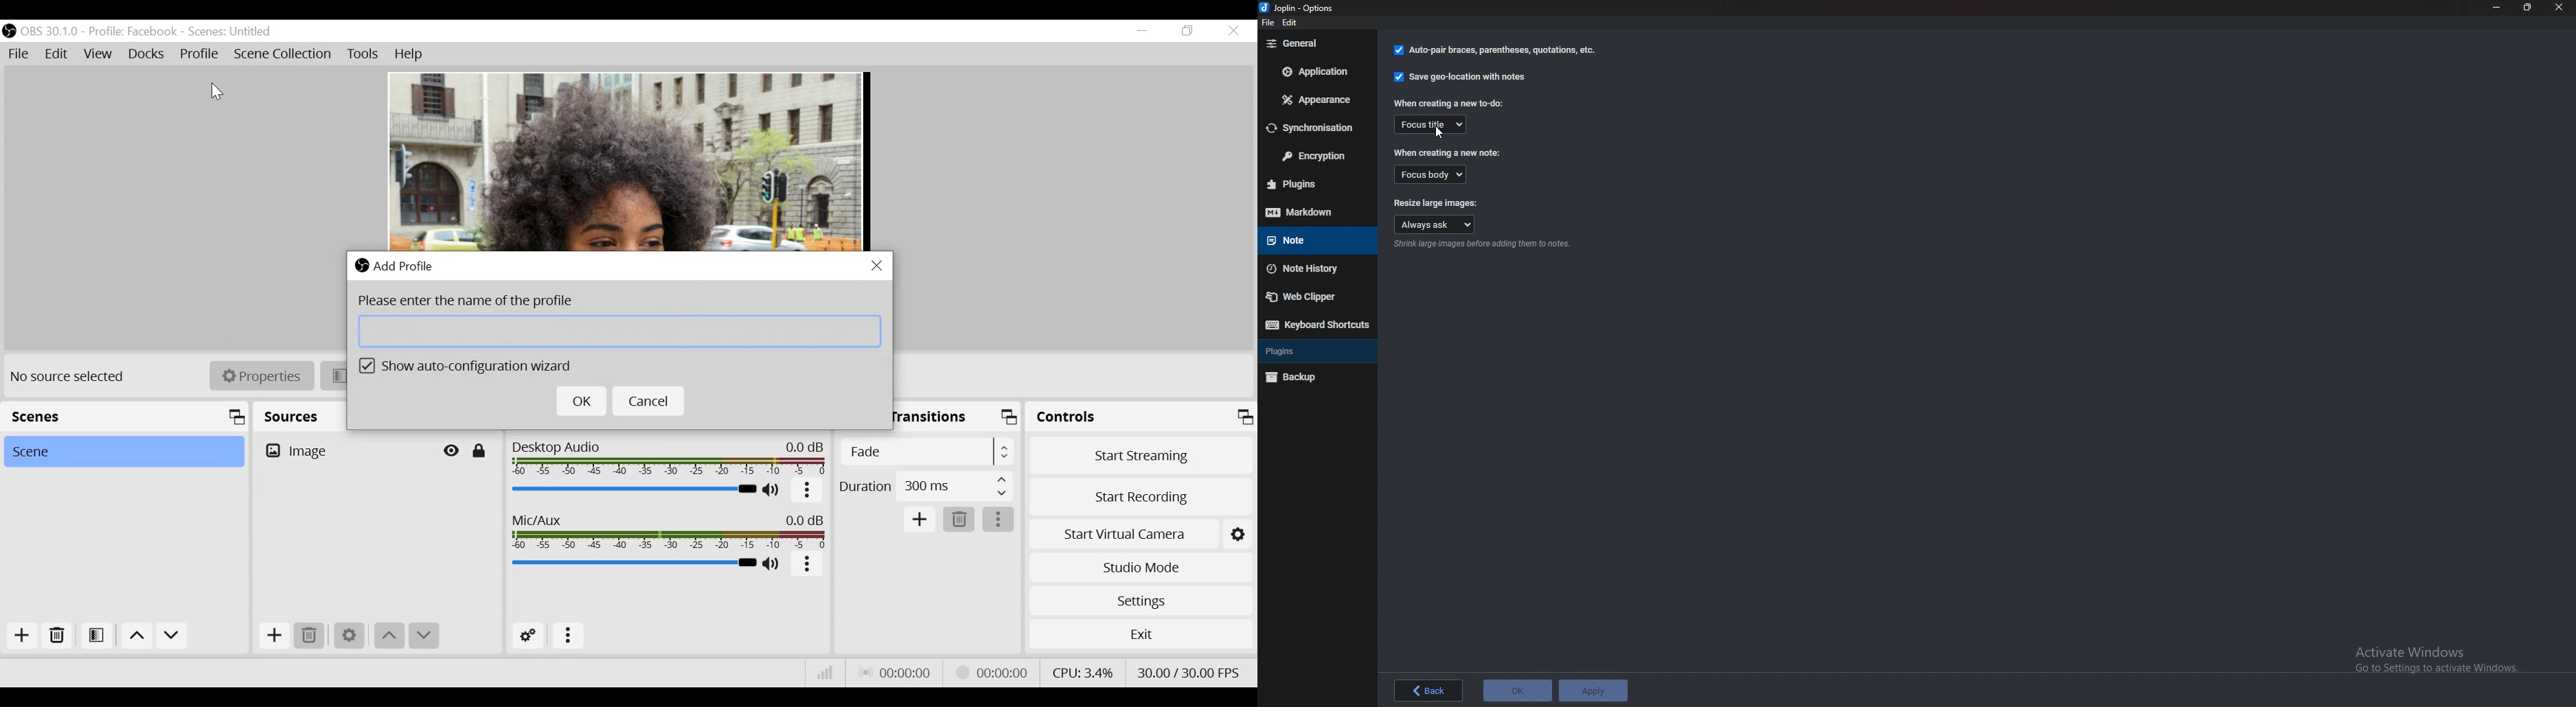 The image size is (2576, 728). Describe the element at coordinates (2435, 660) in the screenshot. I see `activate windows pop up` at that location.